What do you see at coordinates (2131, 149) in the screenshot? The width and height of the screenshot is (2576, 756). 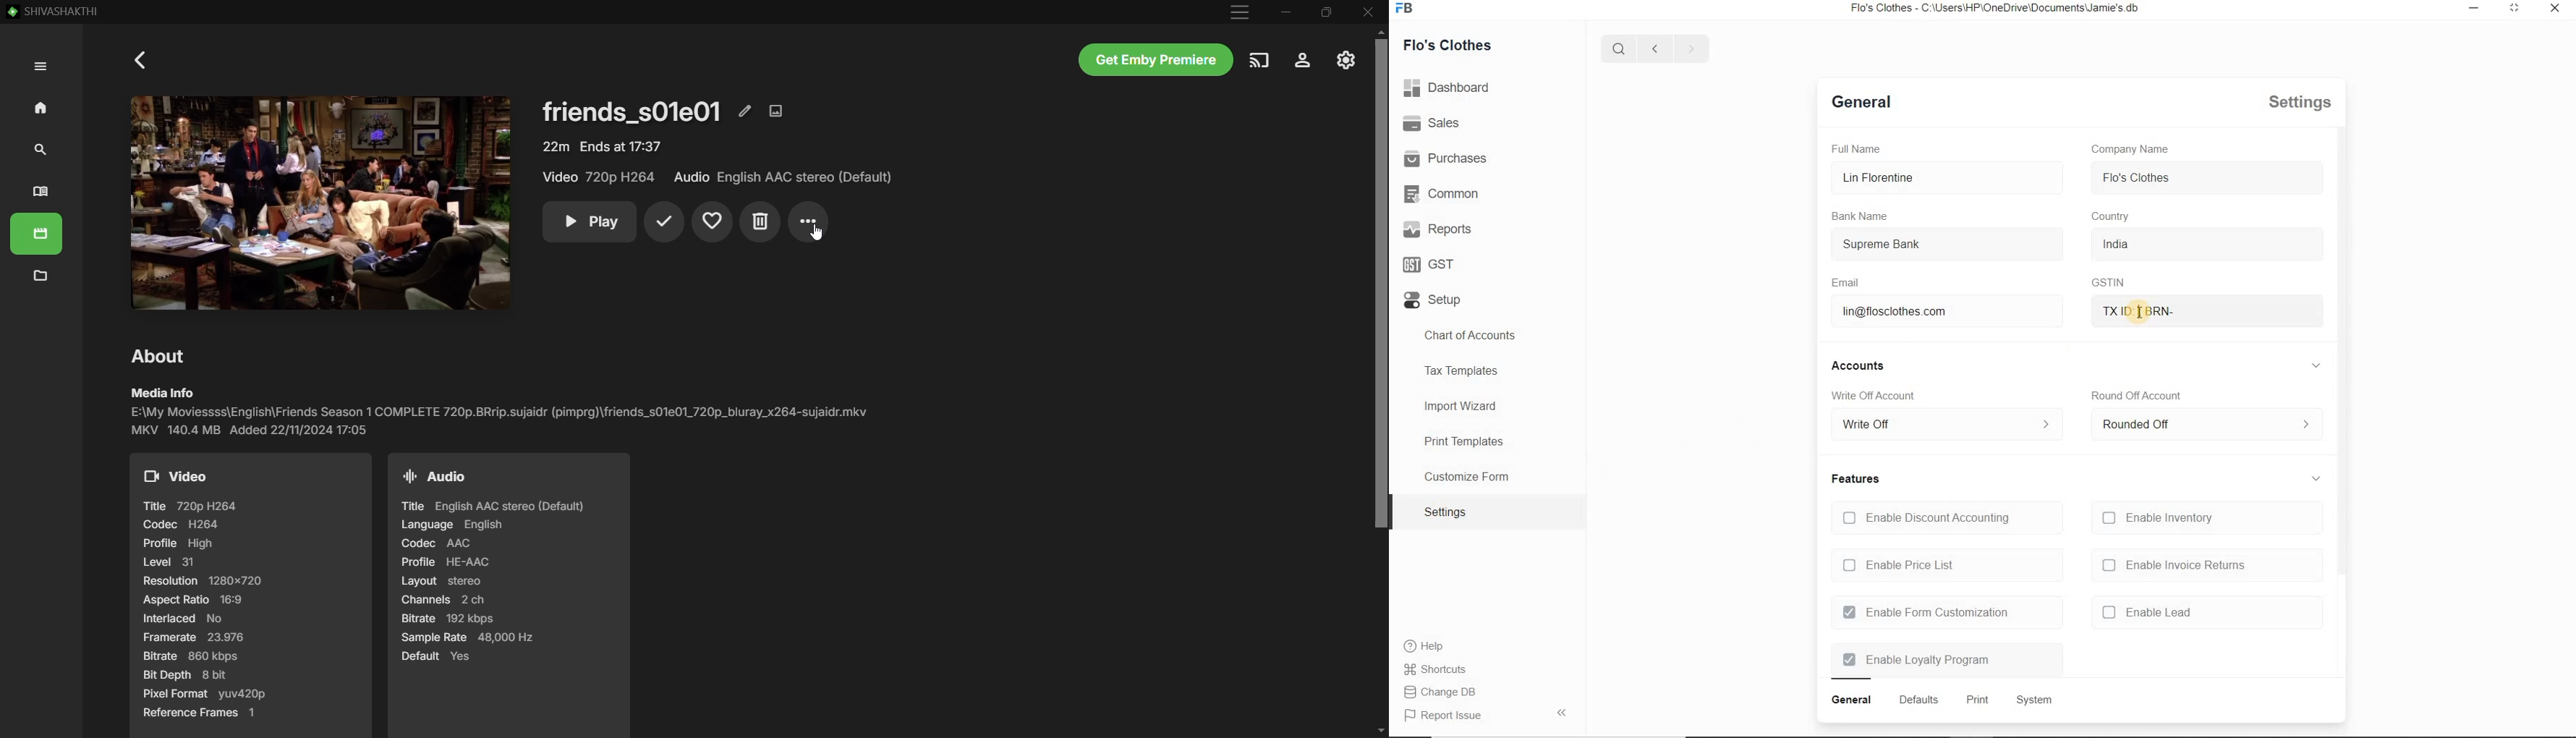 I see `Company Name` at bounding box center [2131, 149].